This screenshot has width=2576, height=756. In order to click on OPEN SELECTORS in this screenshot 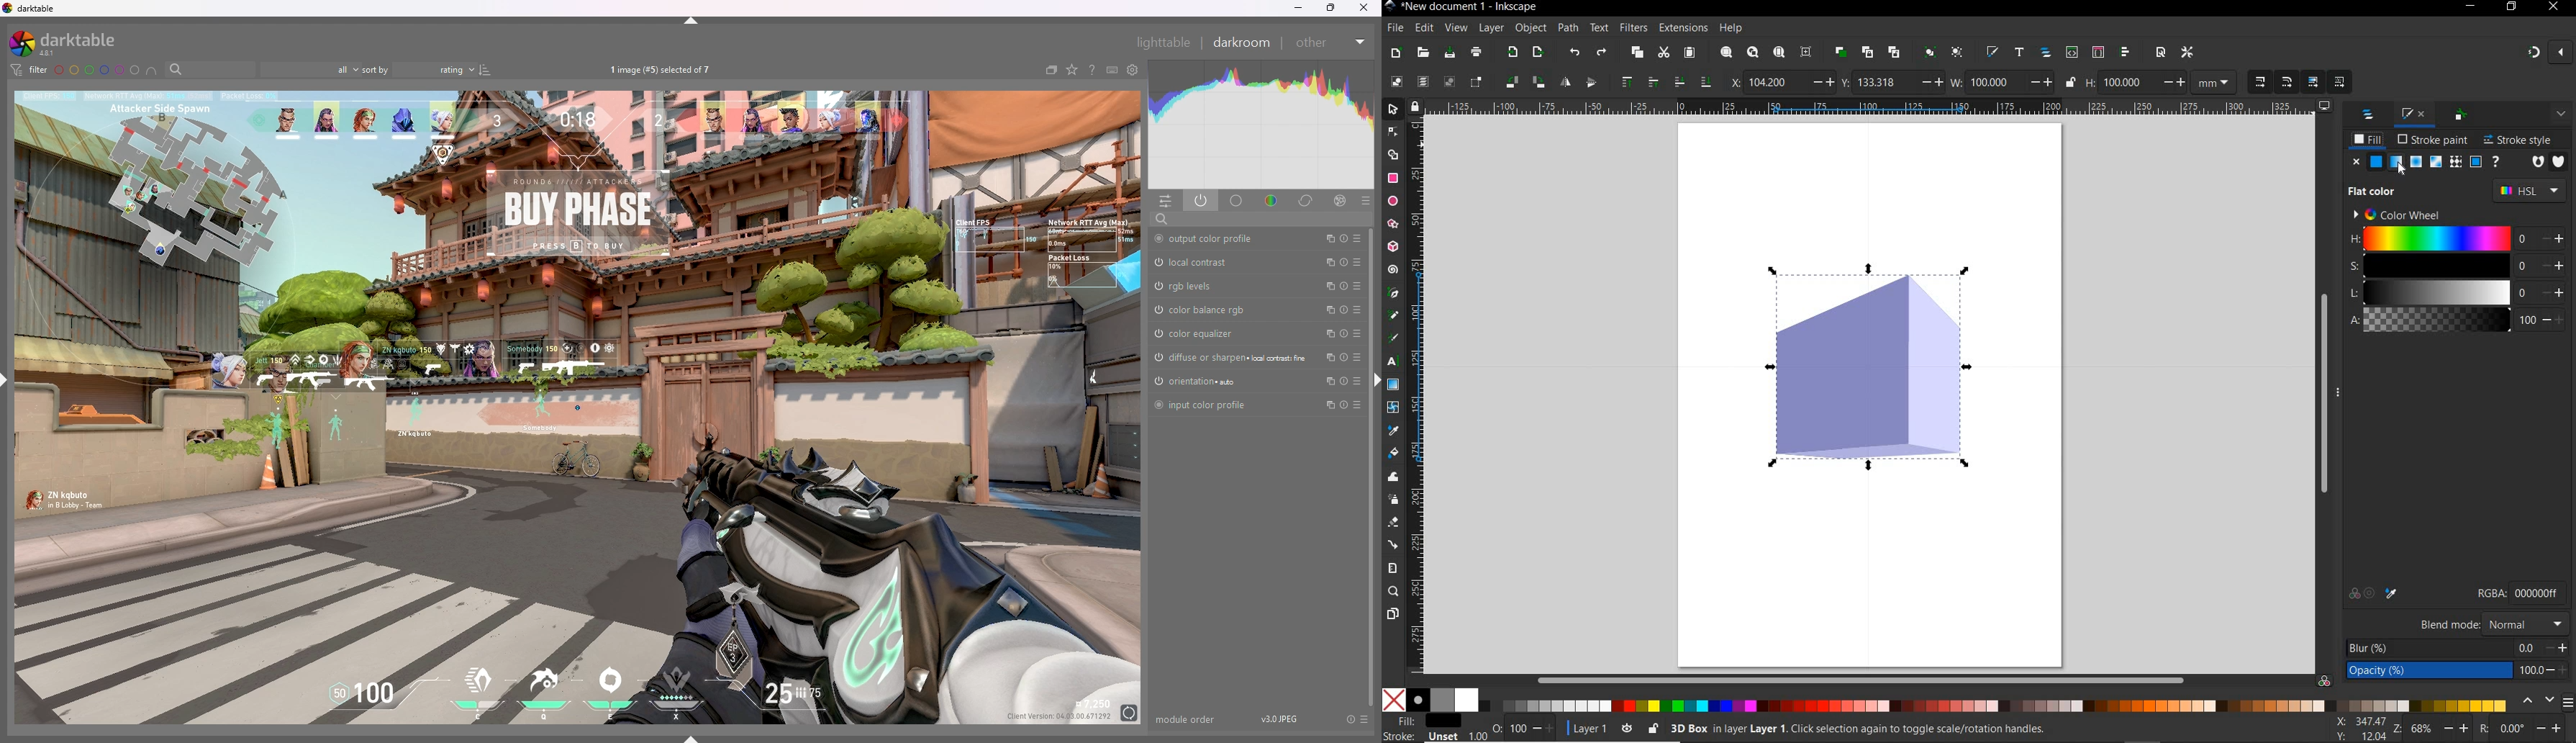, I will do `click(2099, 53)`.